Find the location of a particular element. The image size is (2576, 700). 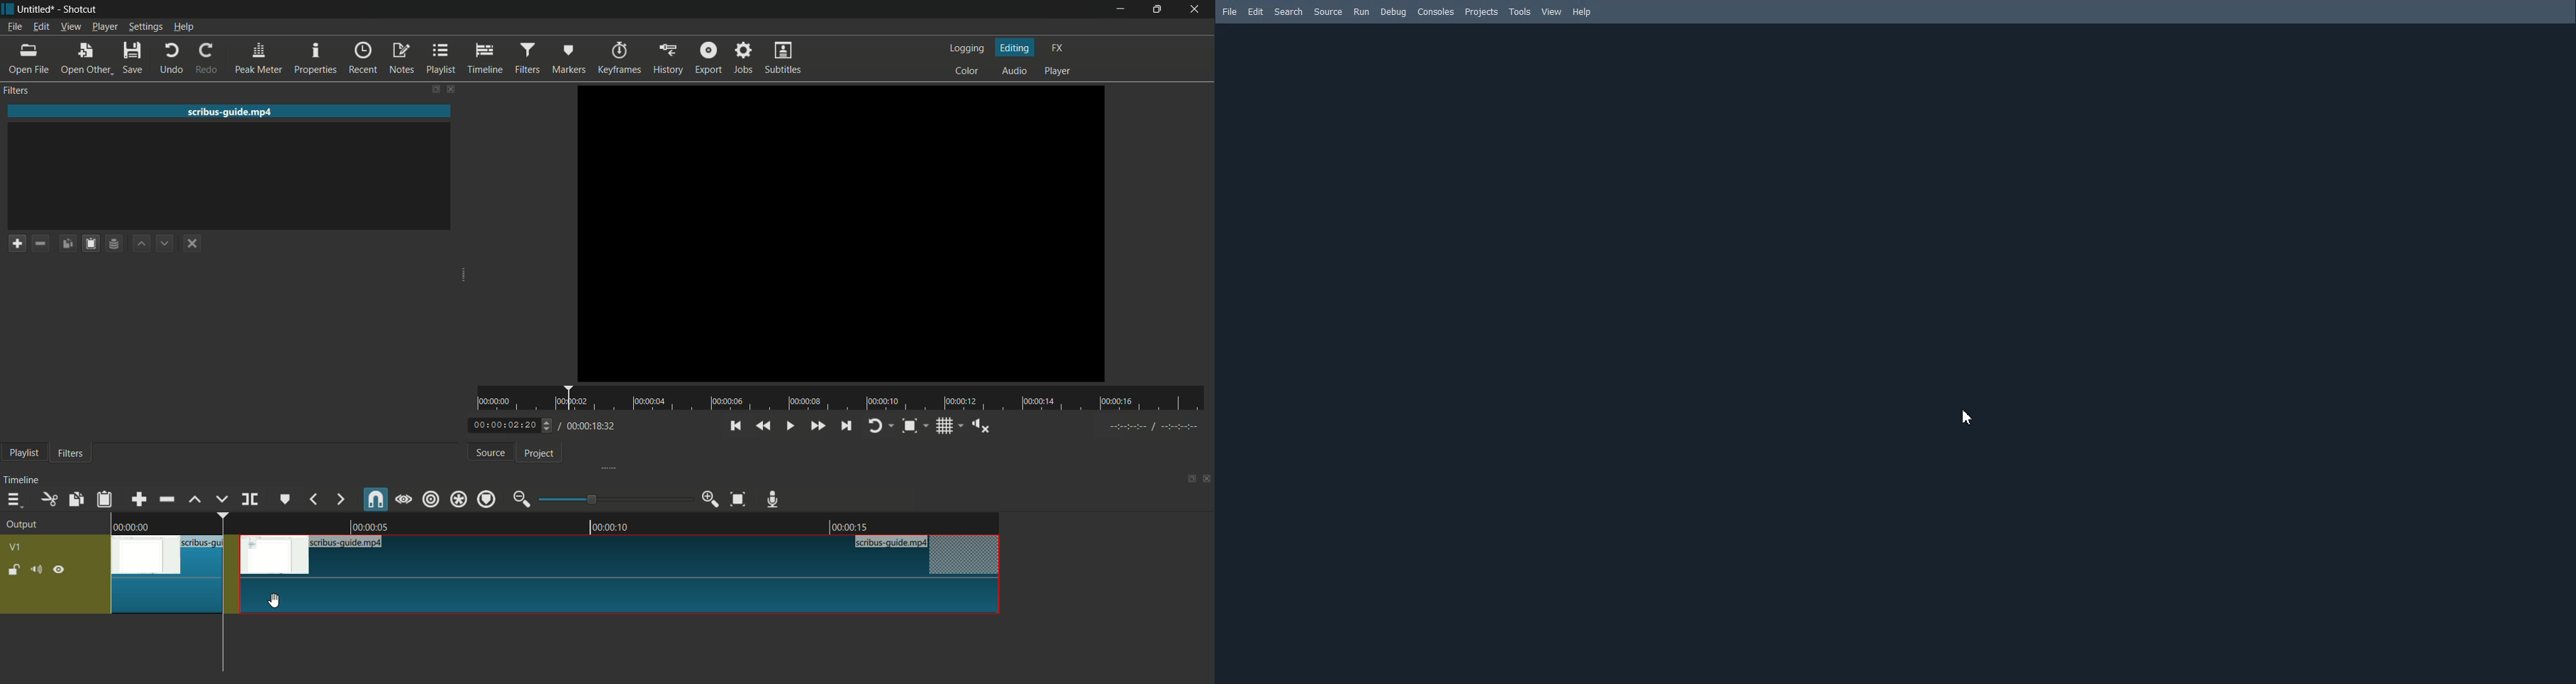

timeline is located at coordinates (487, 58).